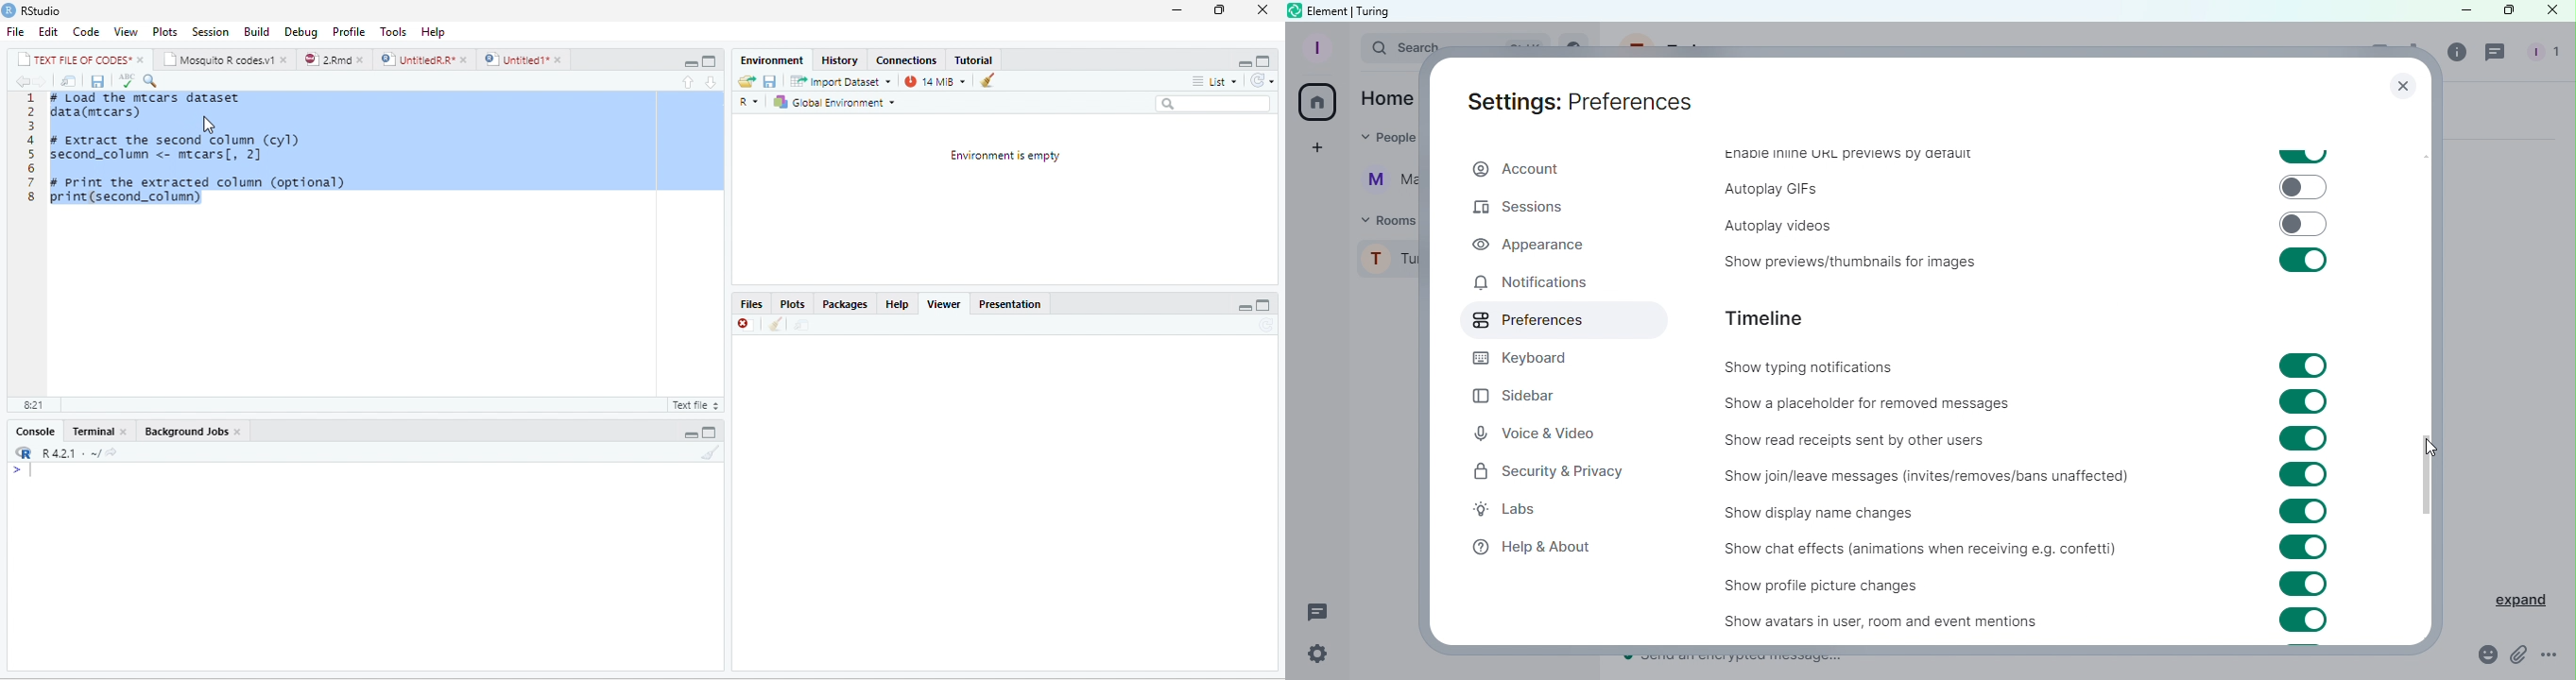  What do you see at coordinates (350, 30) in the screenshot?
I see `Profile` at bounding box center [350, 30].